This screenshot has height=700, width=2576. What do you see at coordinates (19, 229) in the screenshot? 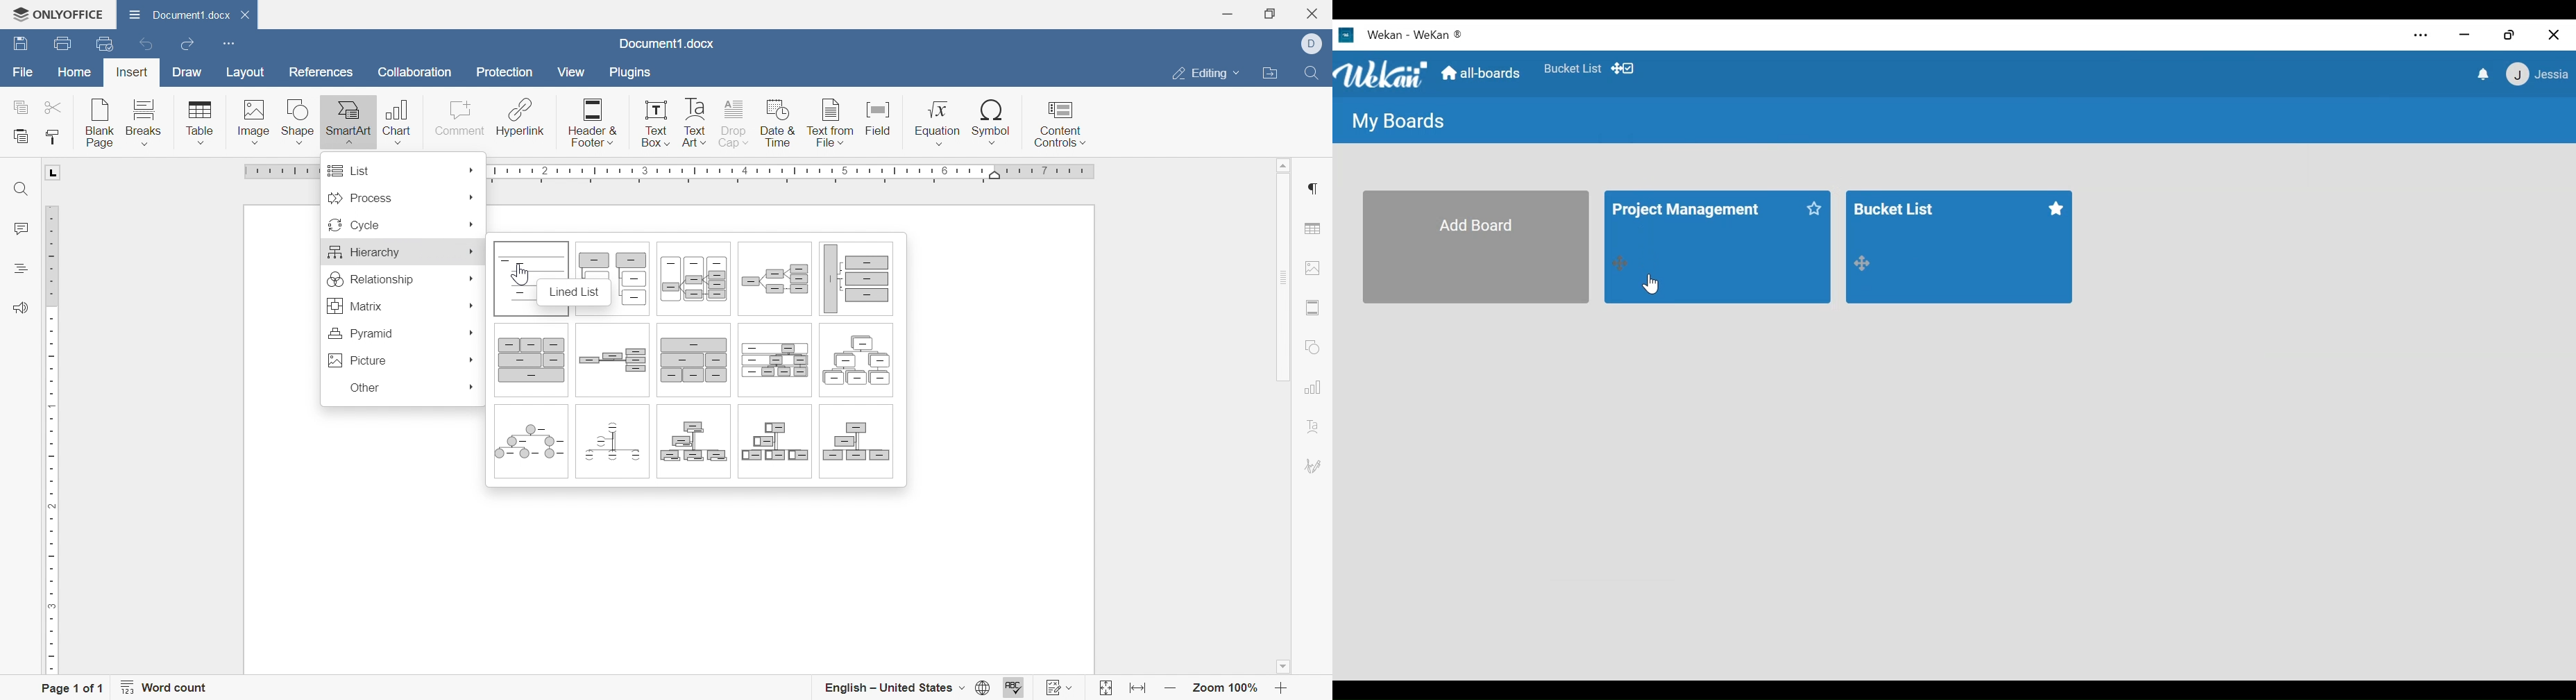
I see `Comments` at bounding box center [19, 229].